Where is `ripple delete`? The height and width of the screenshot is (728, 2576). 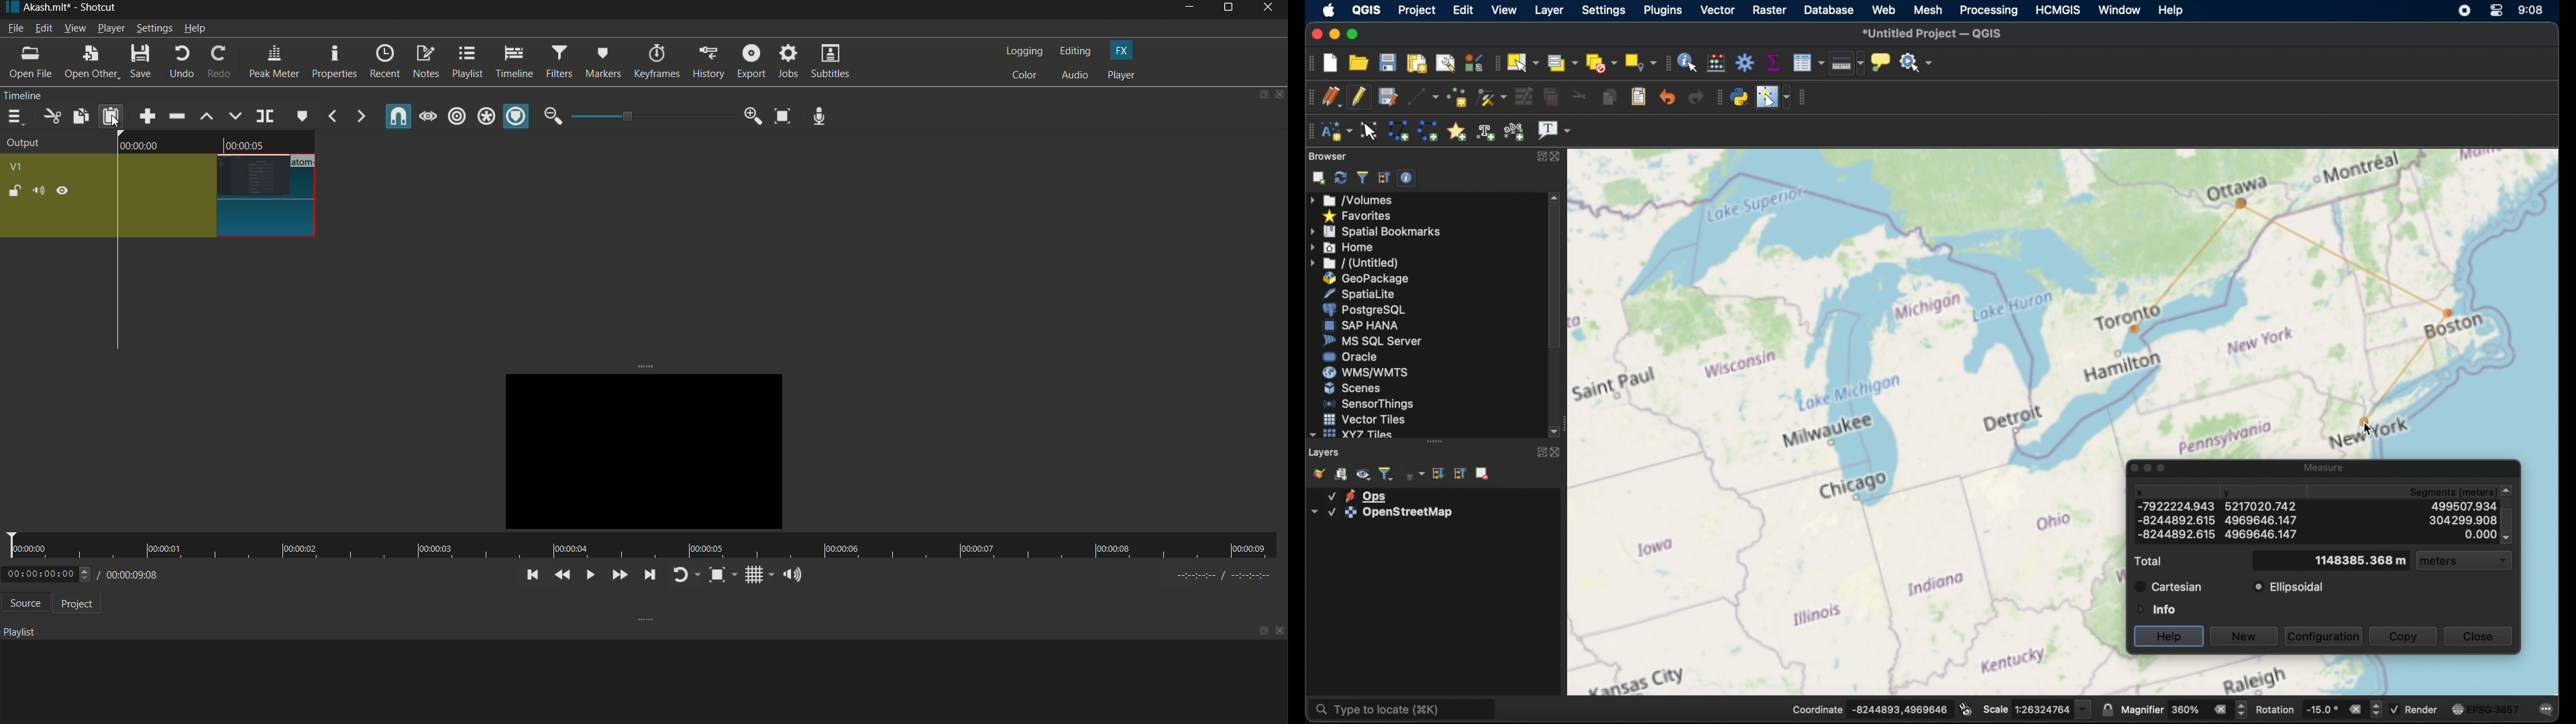
ripple delete is located at coordinates (176, 116).